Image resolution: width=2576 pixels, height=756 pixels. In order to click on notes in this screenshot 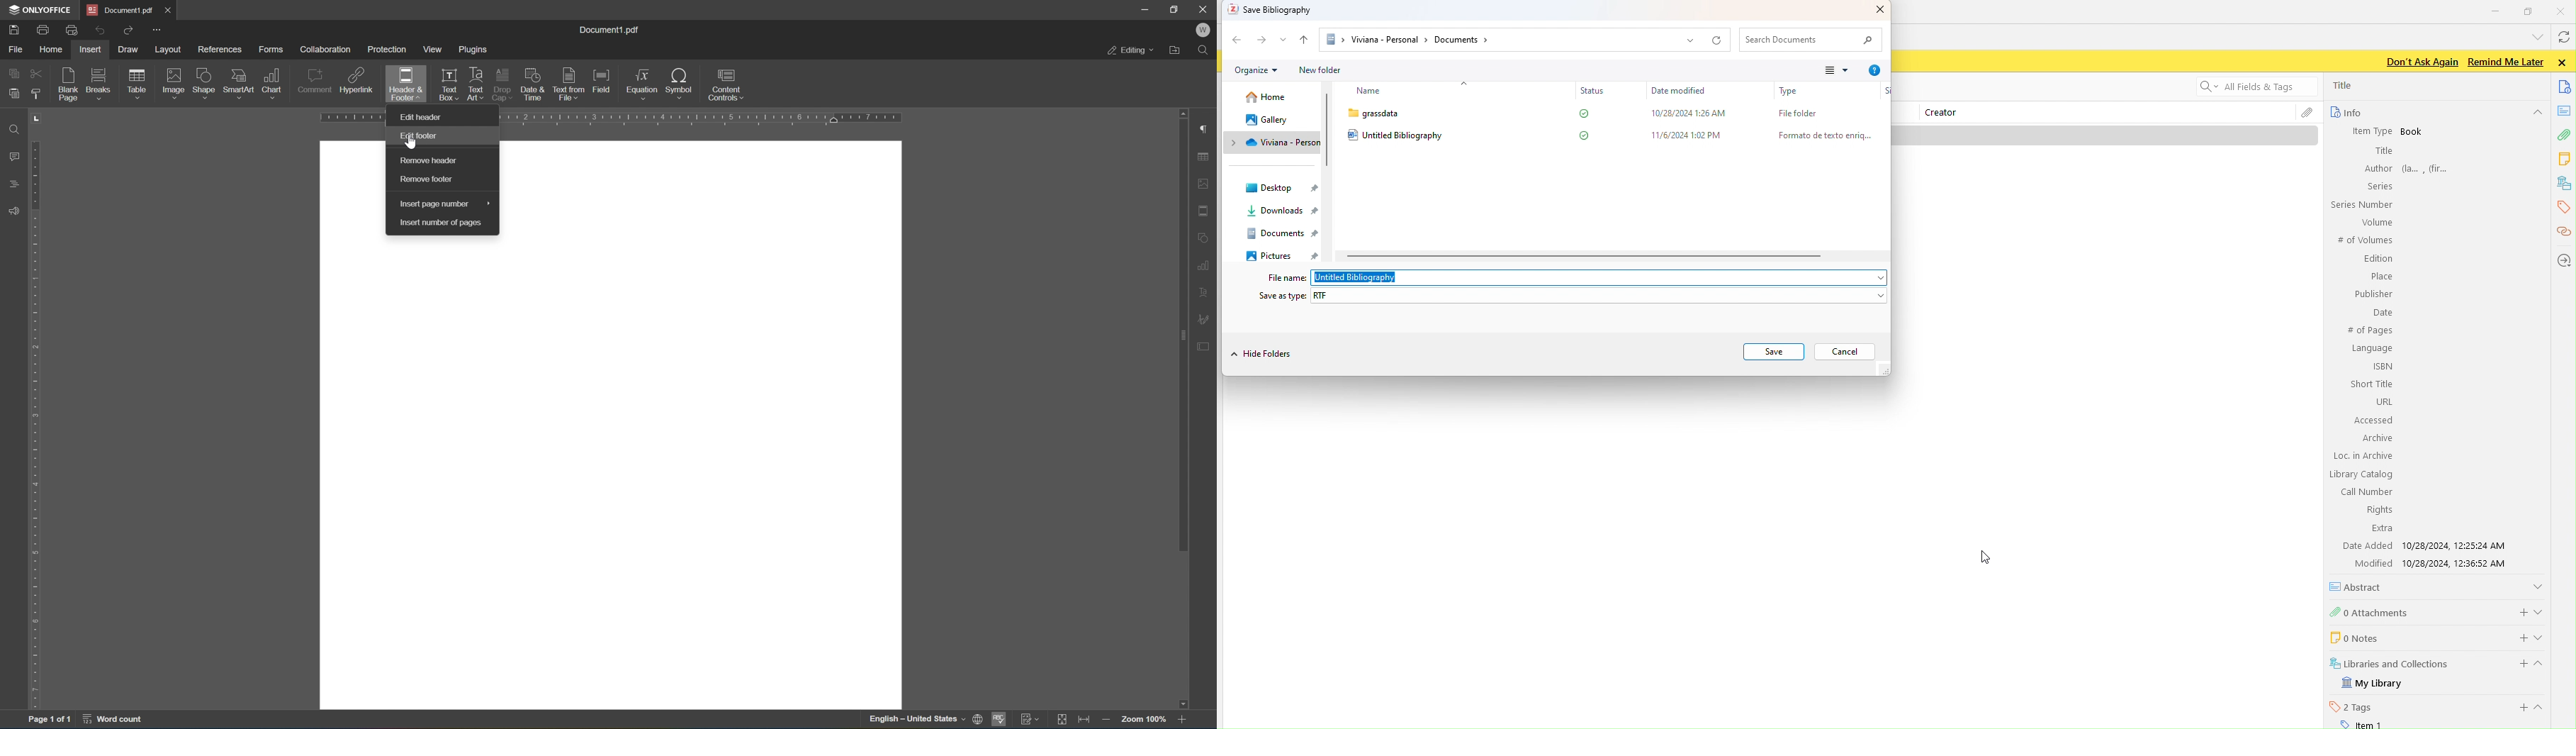, I will do `click(2565, 111)`.